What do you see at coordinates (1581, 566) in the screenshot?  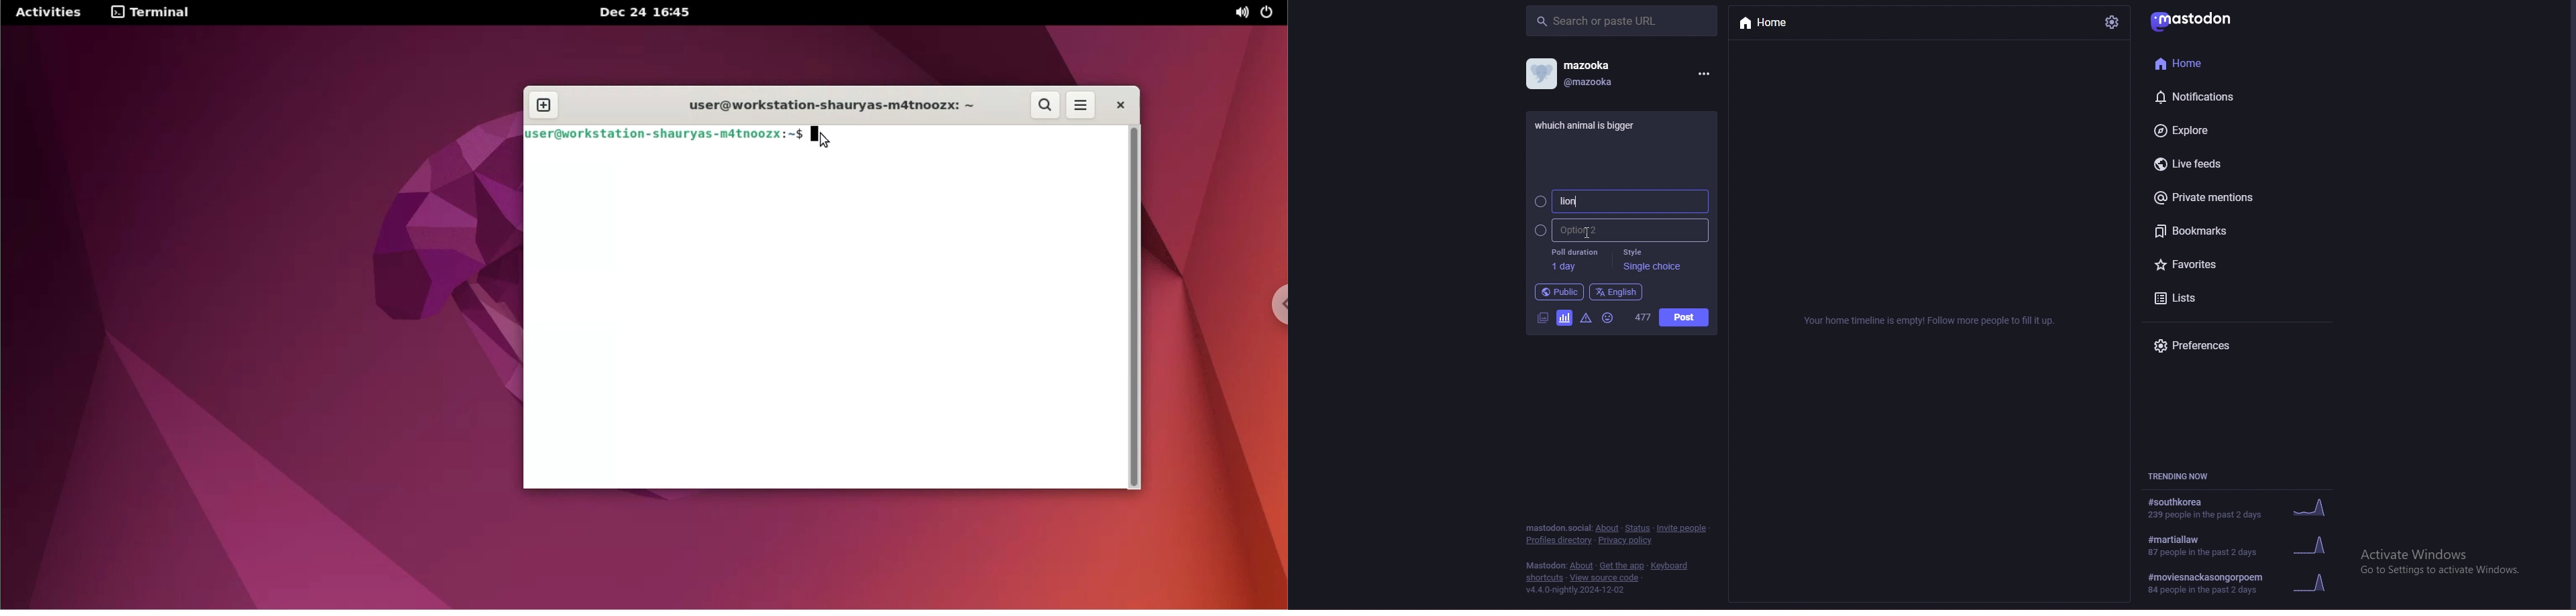 I see `about` at bounding box center [1581, 566].